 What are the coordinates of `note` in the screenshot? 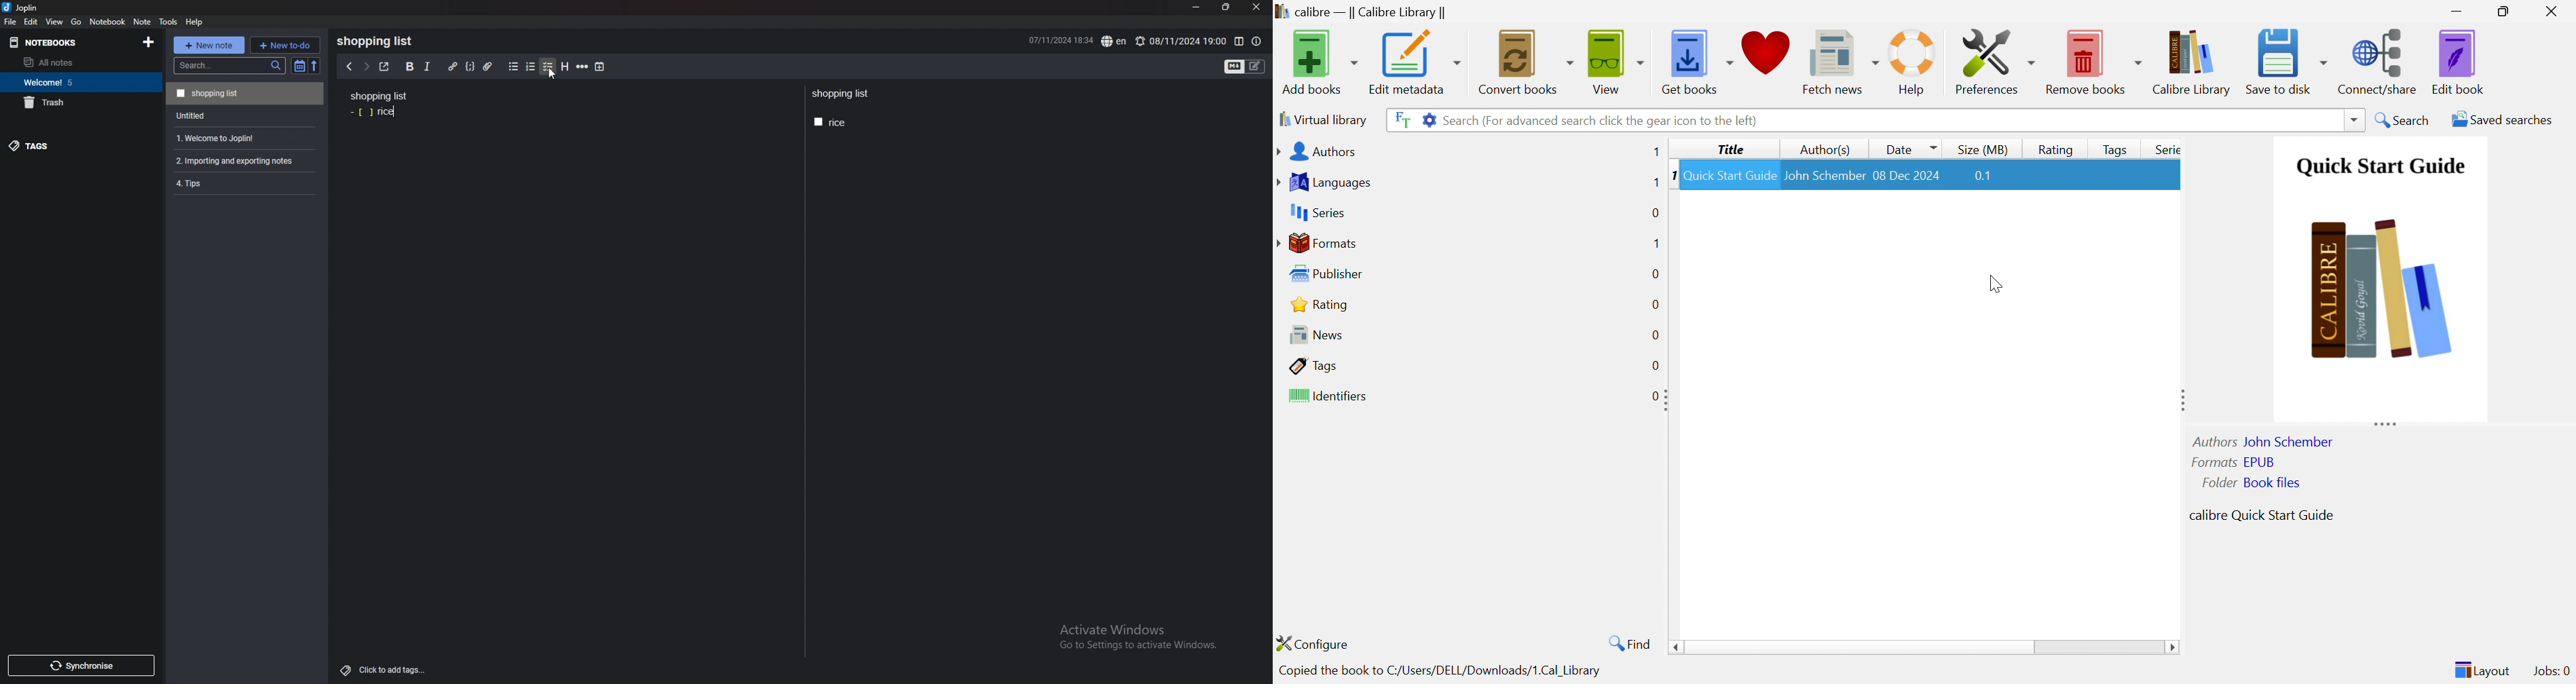 It's located at (143, 22).